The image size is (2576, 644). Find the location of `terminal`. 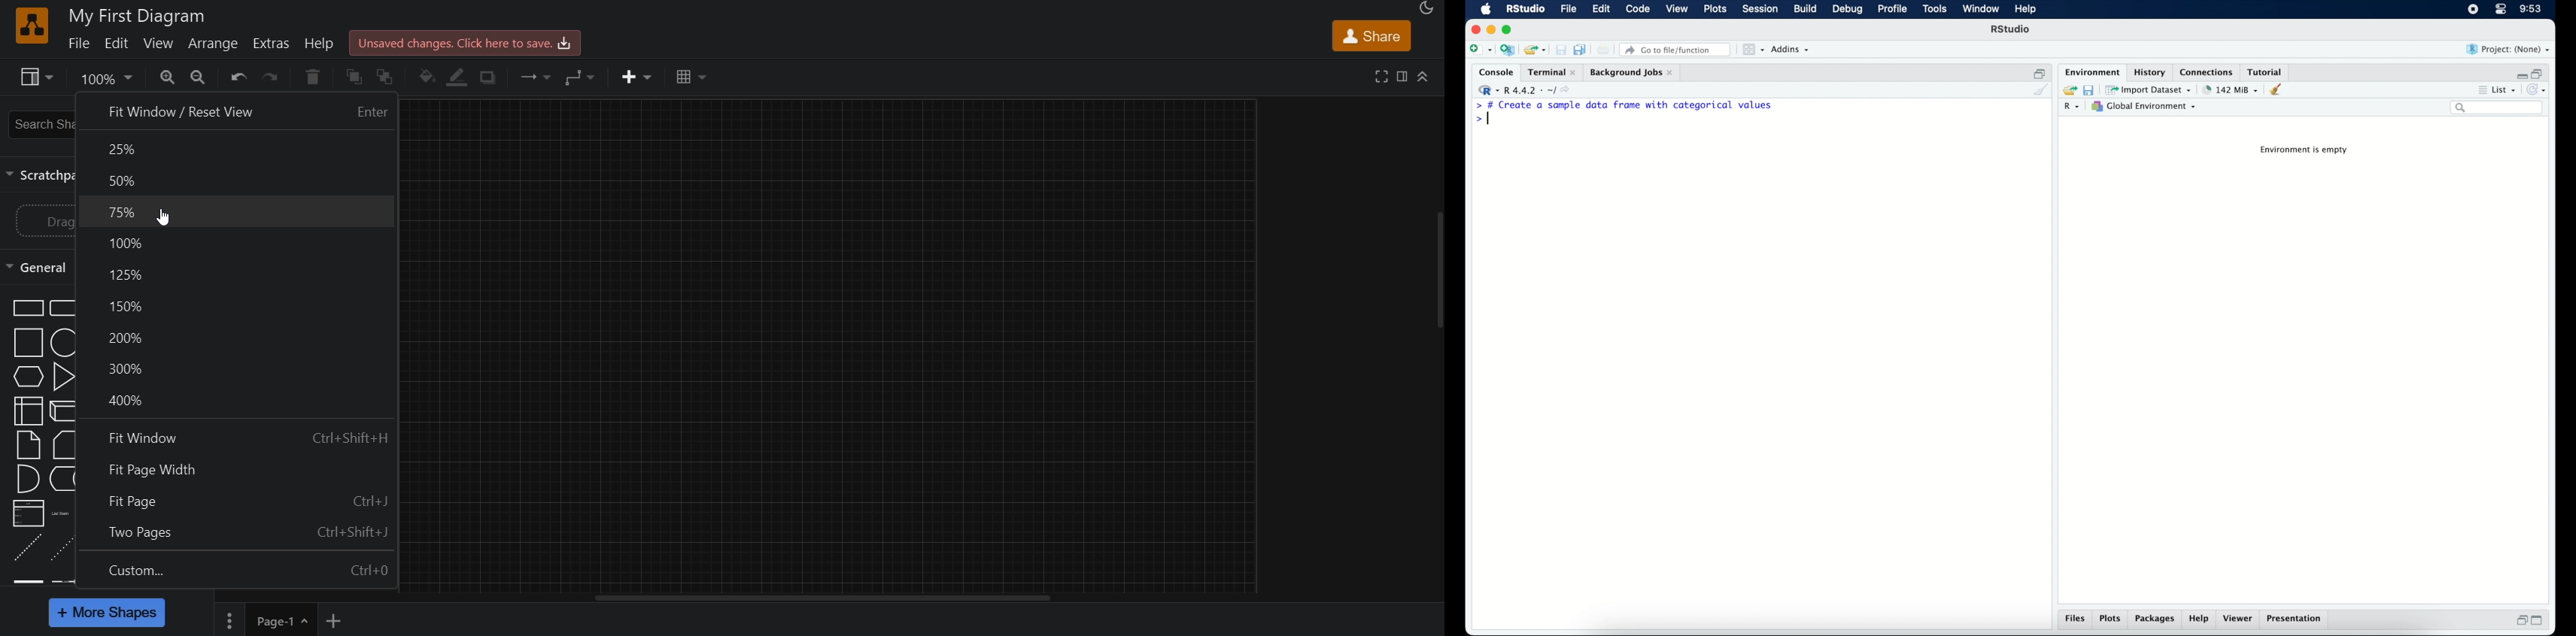

terminal is located at coordinates (1550, 71).